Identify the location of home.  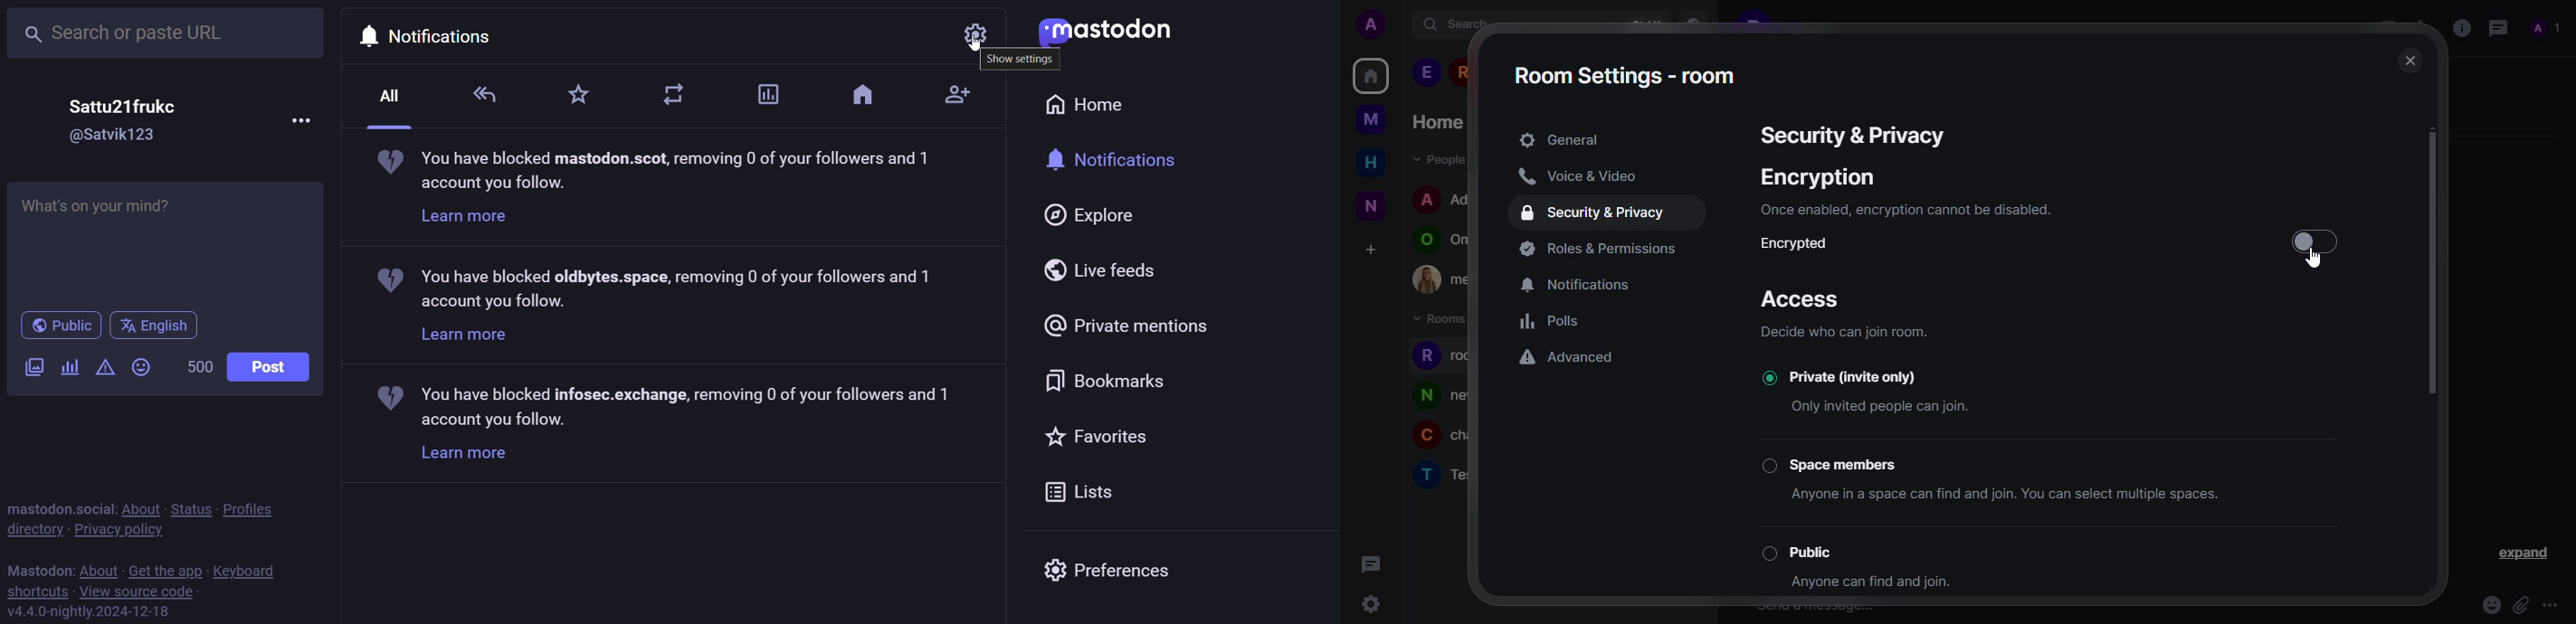
(1370, 75).